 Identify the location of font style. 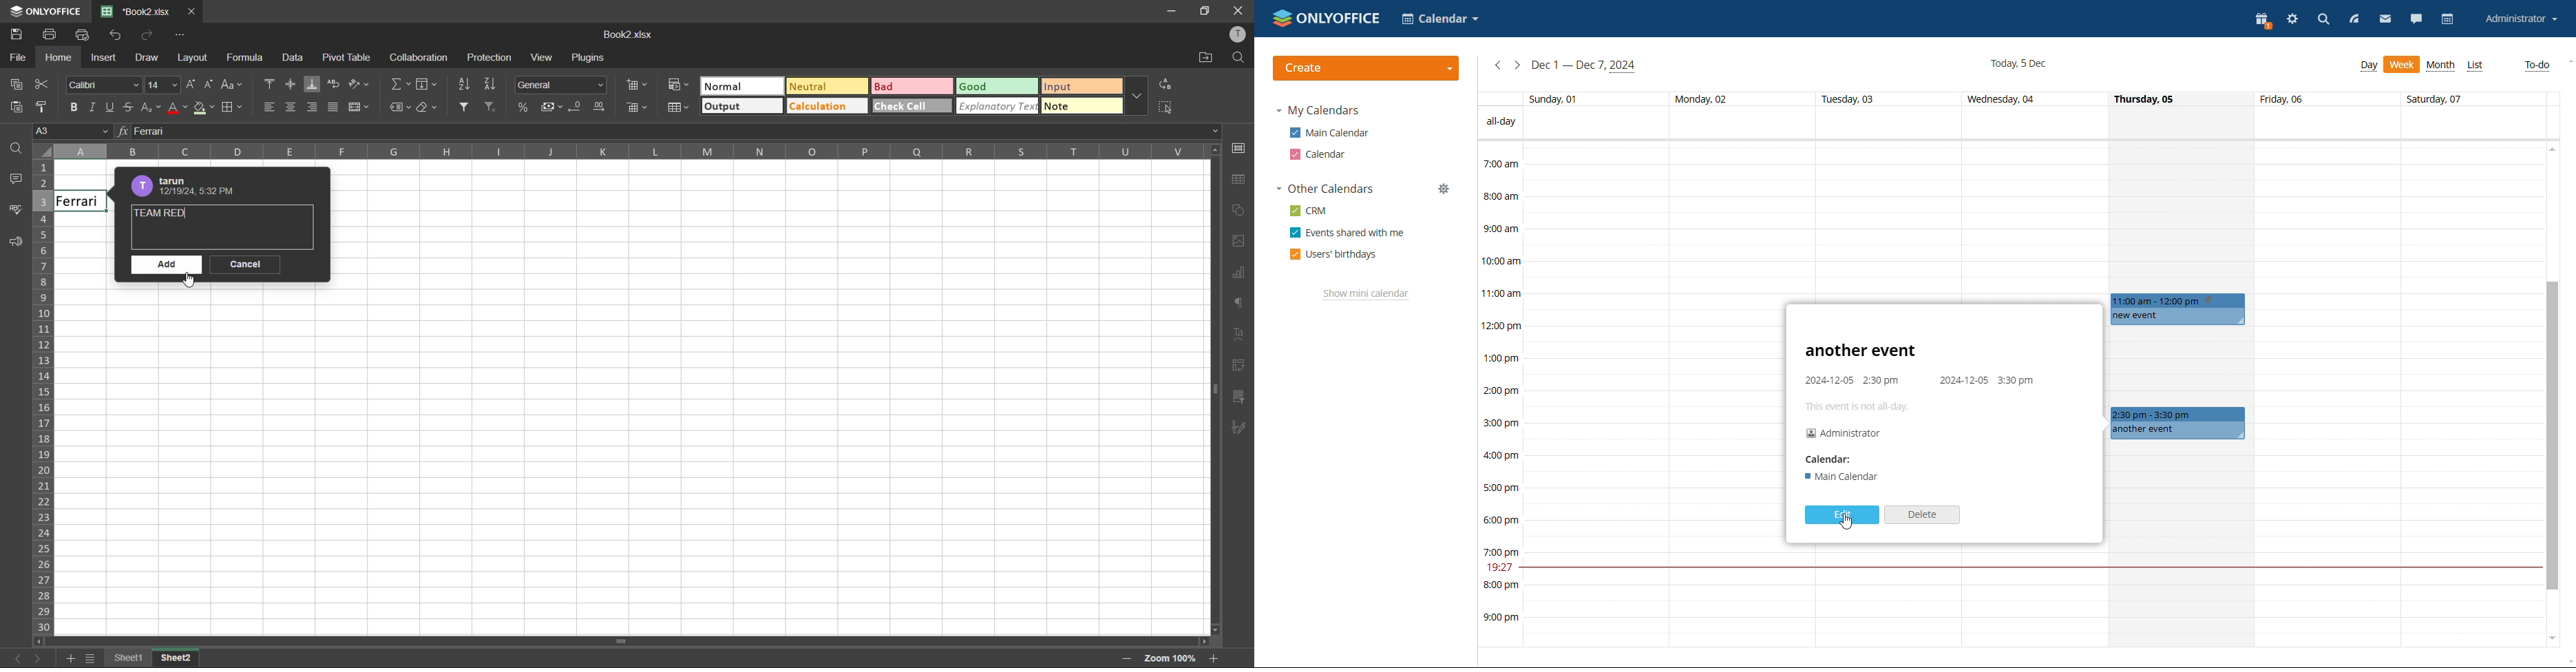
(101, 84).